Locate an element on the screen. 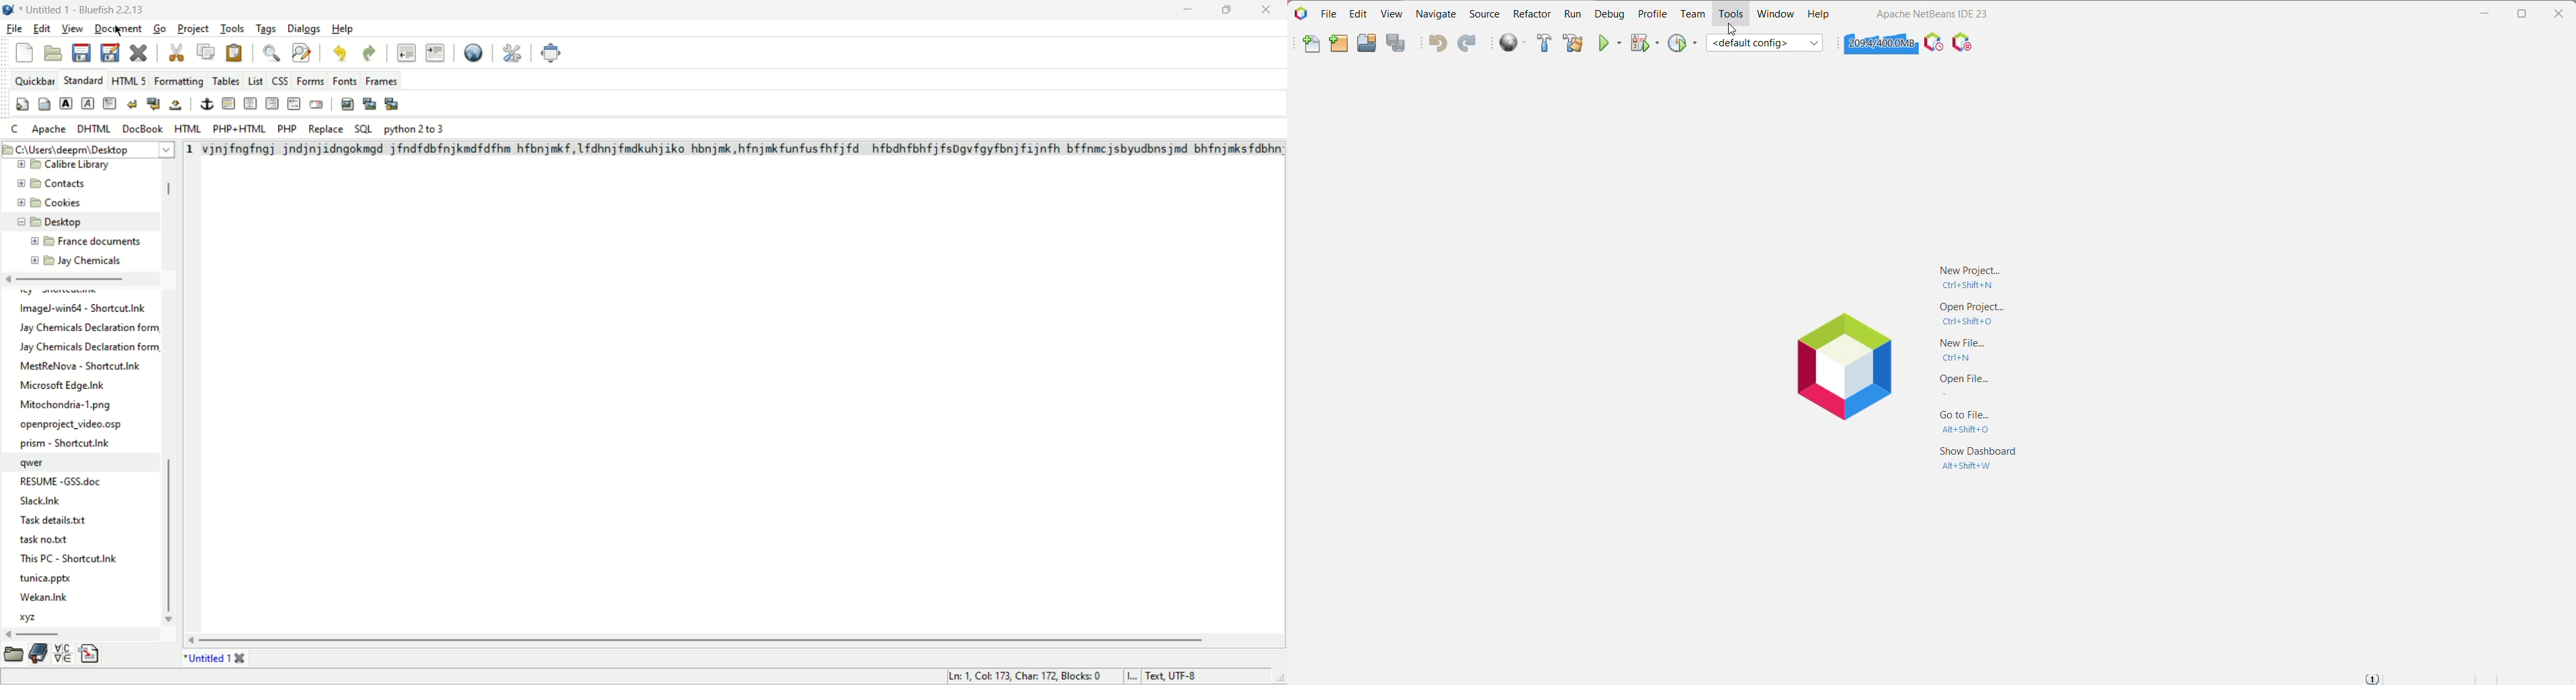 Image resolution: width=2576 pixels, height=700 pixels. break and clear is located at coordinates (153, 103).